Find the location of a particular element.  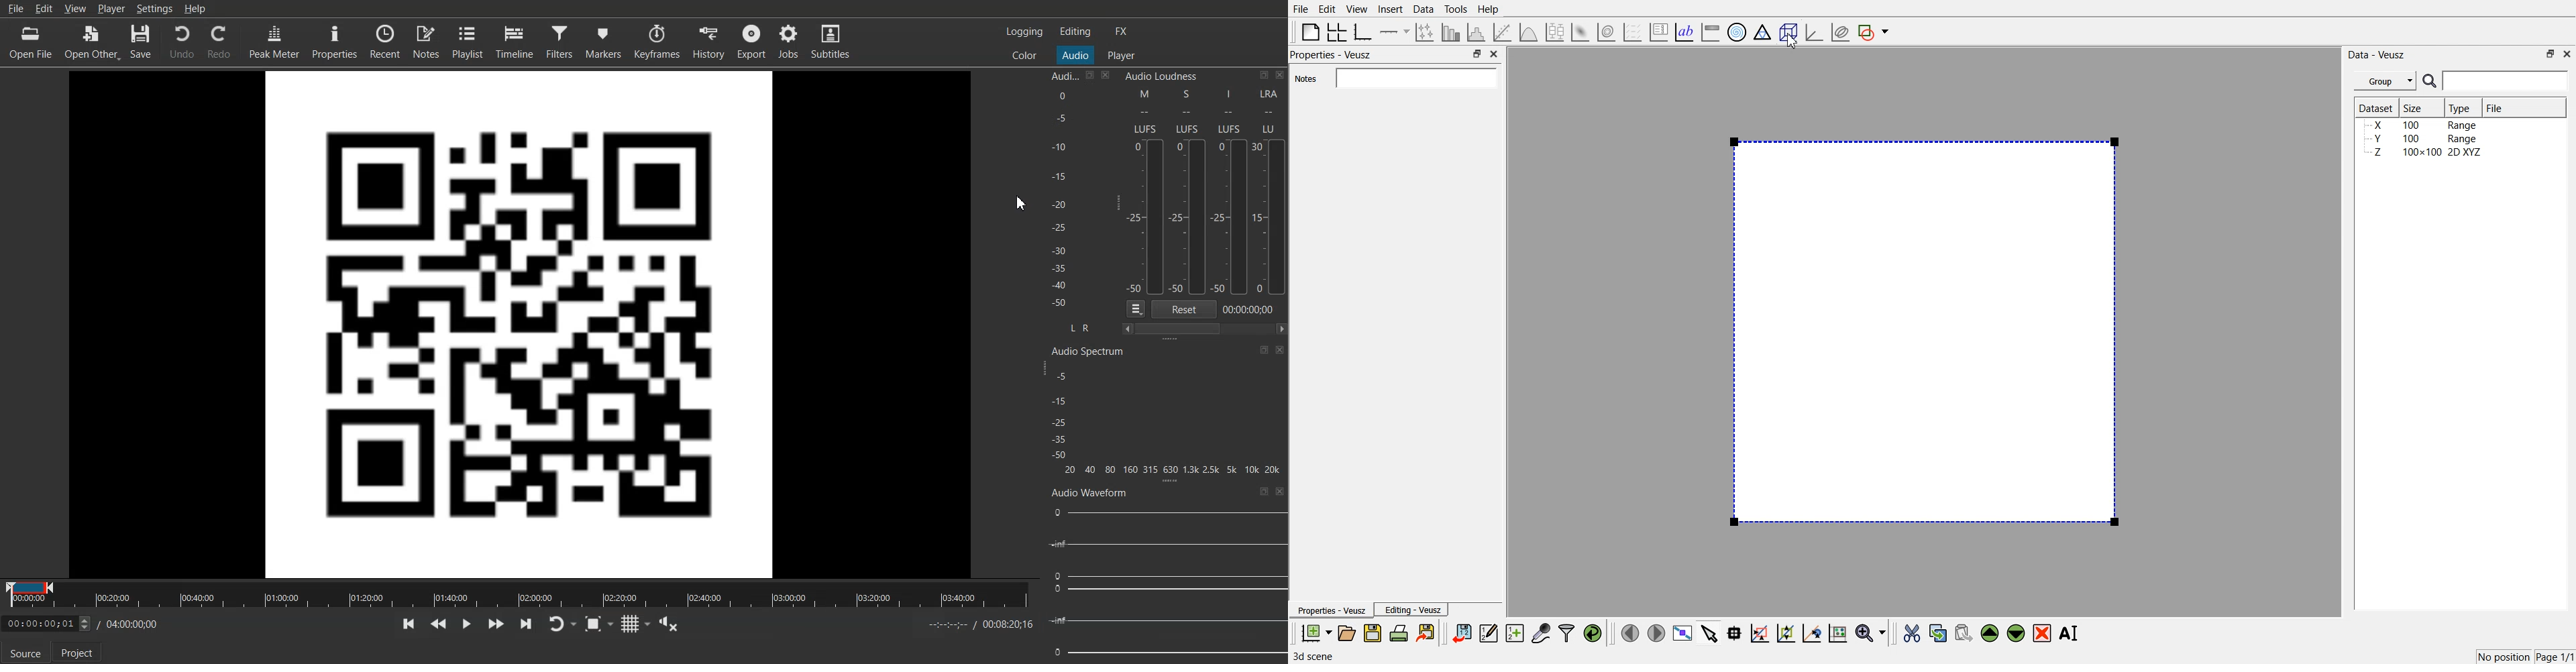

X 100 Range is located at coordinates (2424, 125).